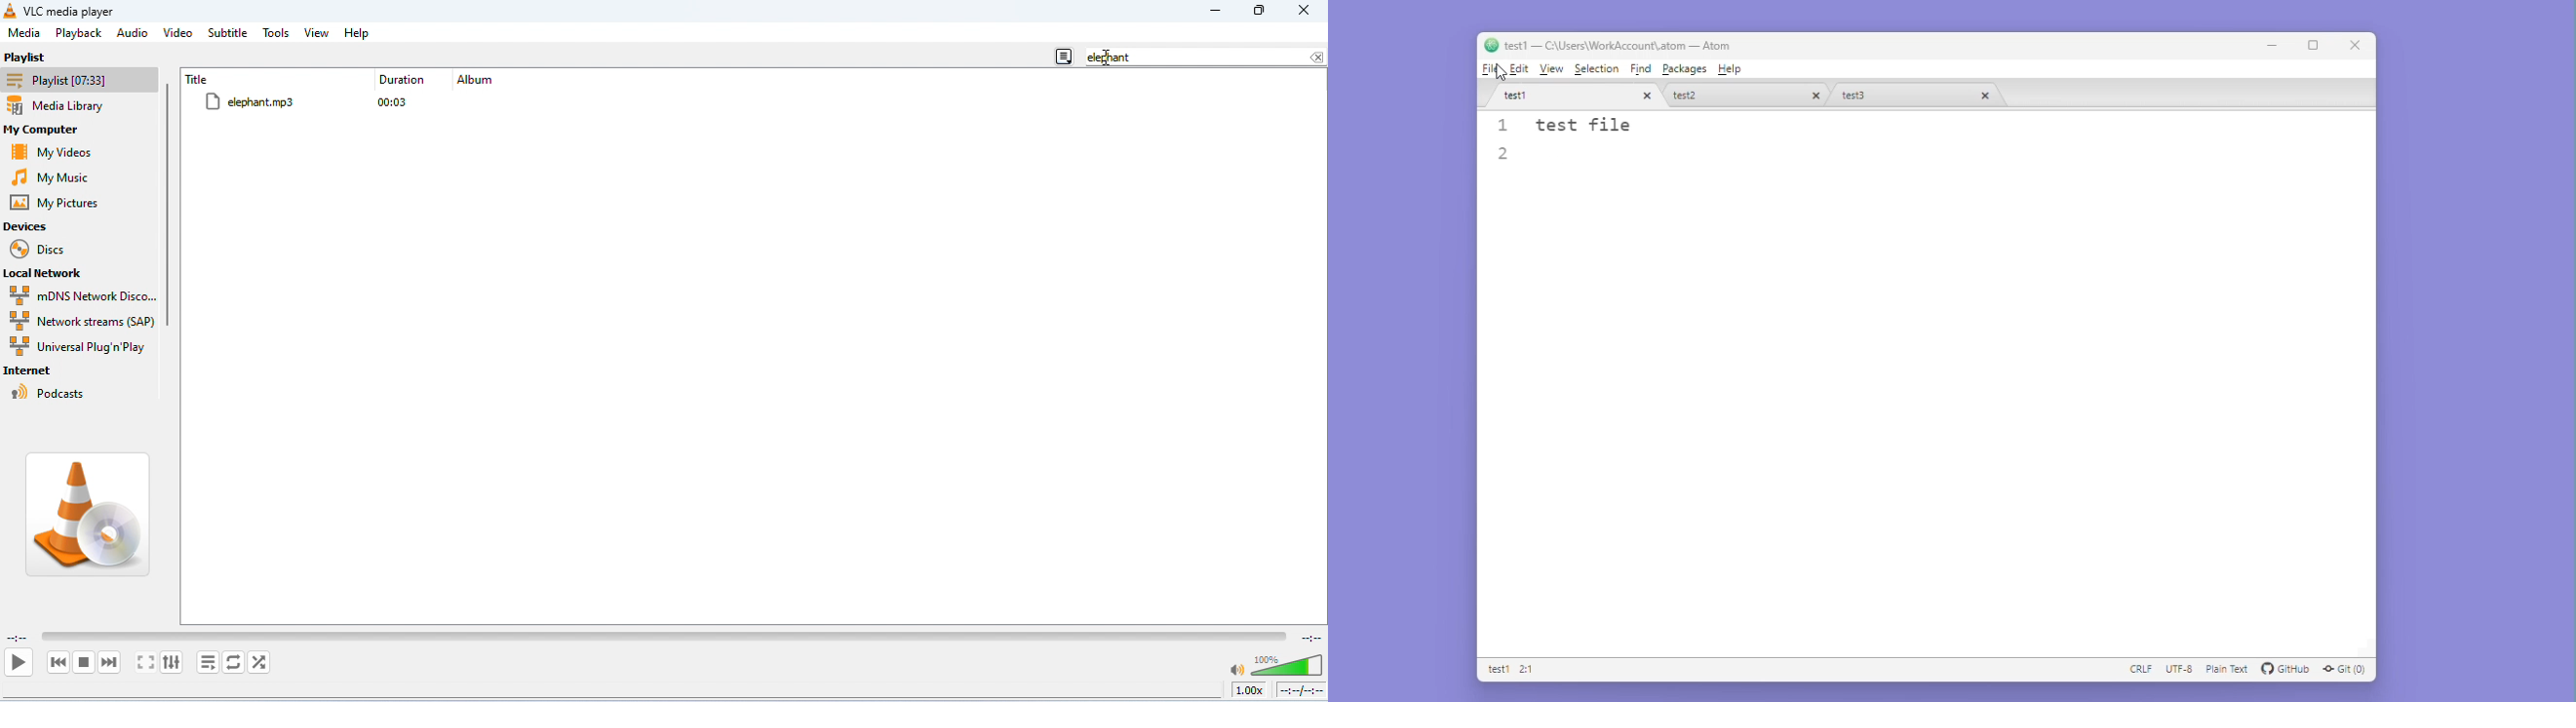 This screenshot has width=2576, height=728. Describe the element at coordinates (228, 33) in the screenshot. I see `subtitle` at that location.